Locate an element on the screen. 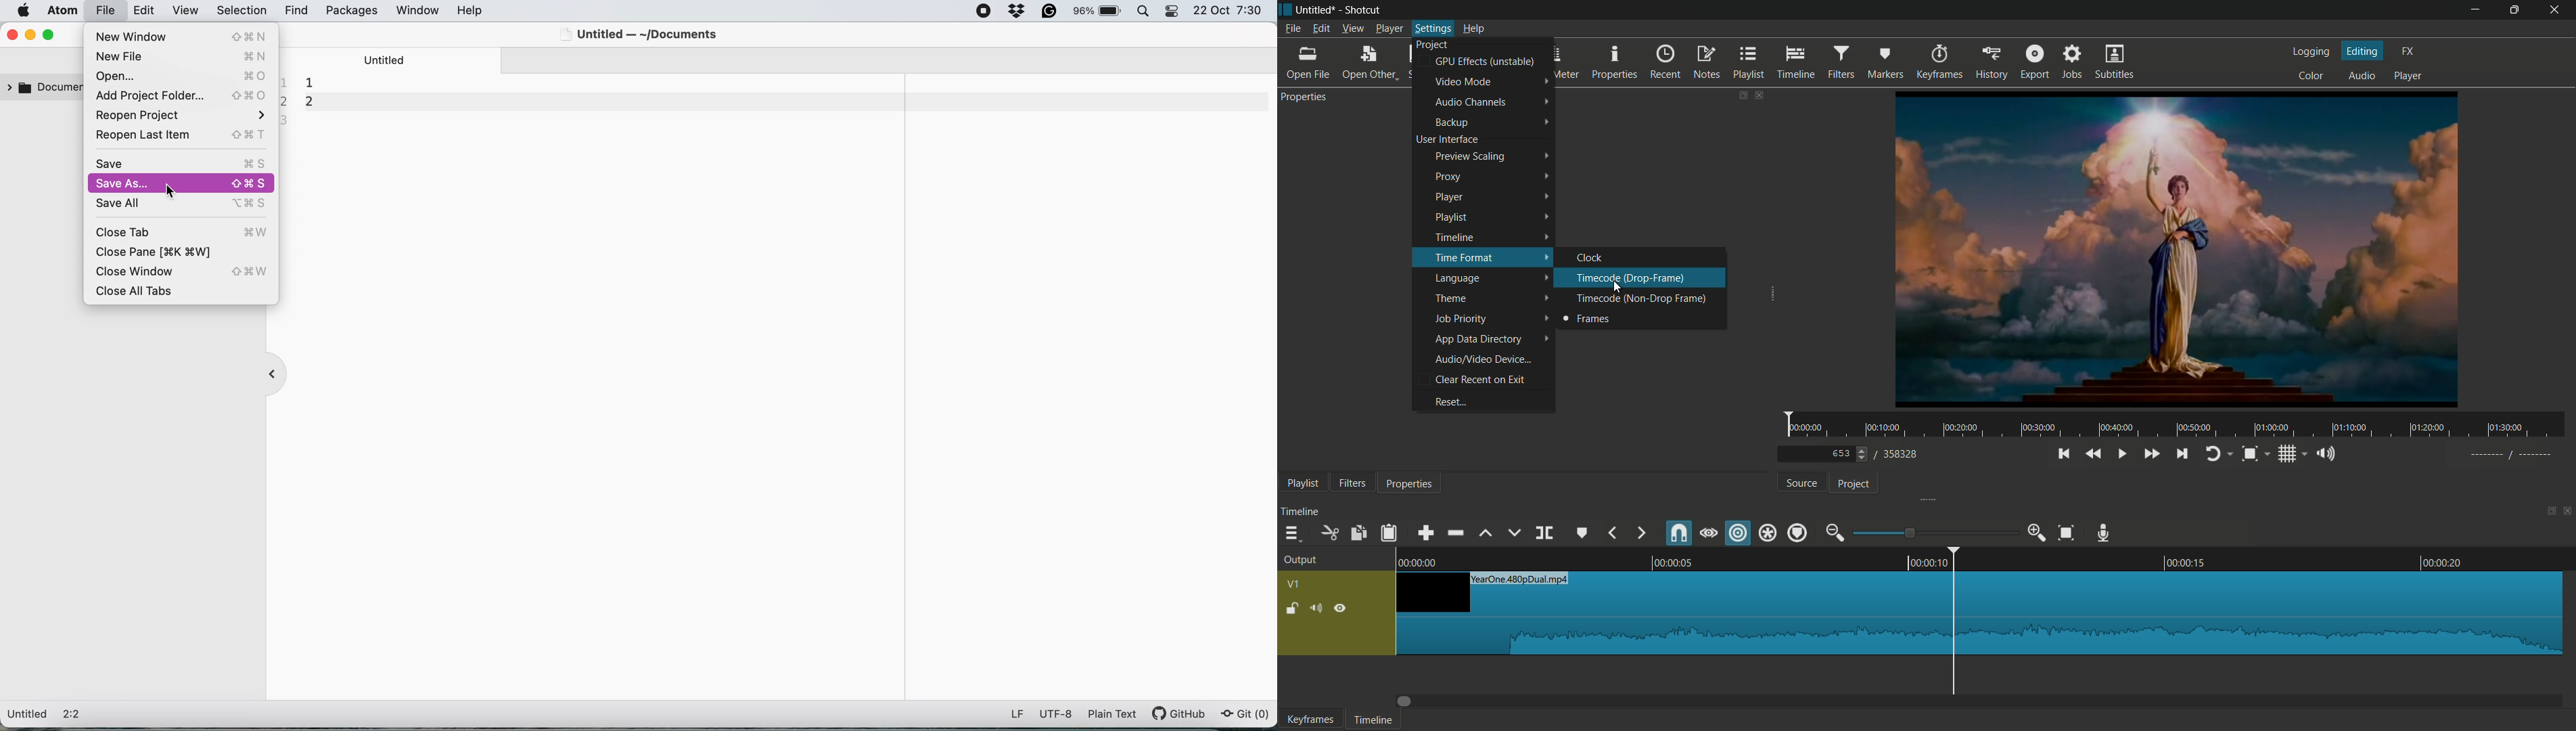 The height and width of the screenshot is (756, 2576). output is located at coordinates (1302, 560).